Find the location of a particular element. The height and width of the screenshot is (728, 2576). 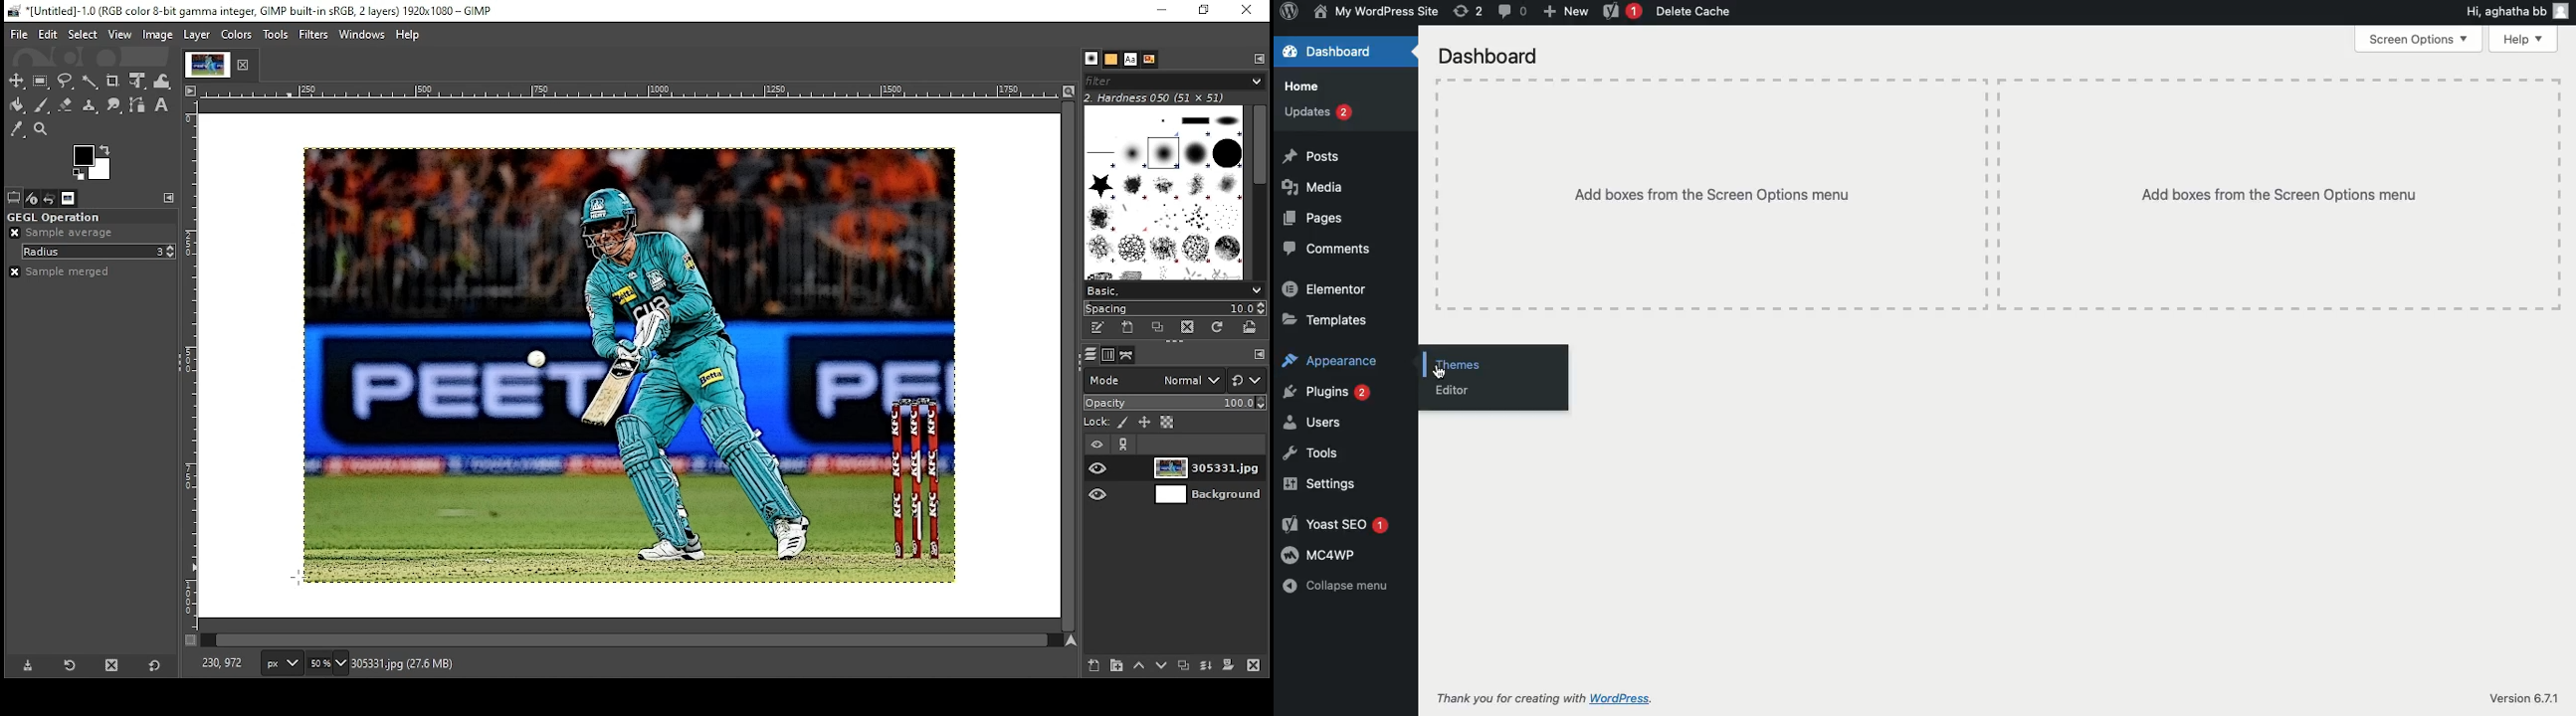

layer on/off is located at coordinates (1100, 495).